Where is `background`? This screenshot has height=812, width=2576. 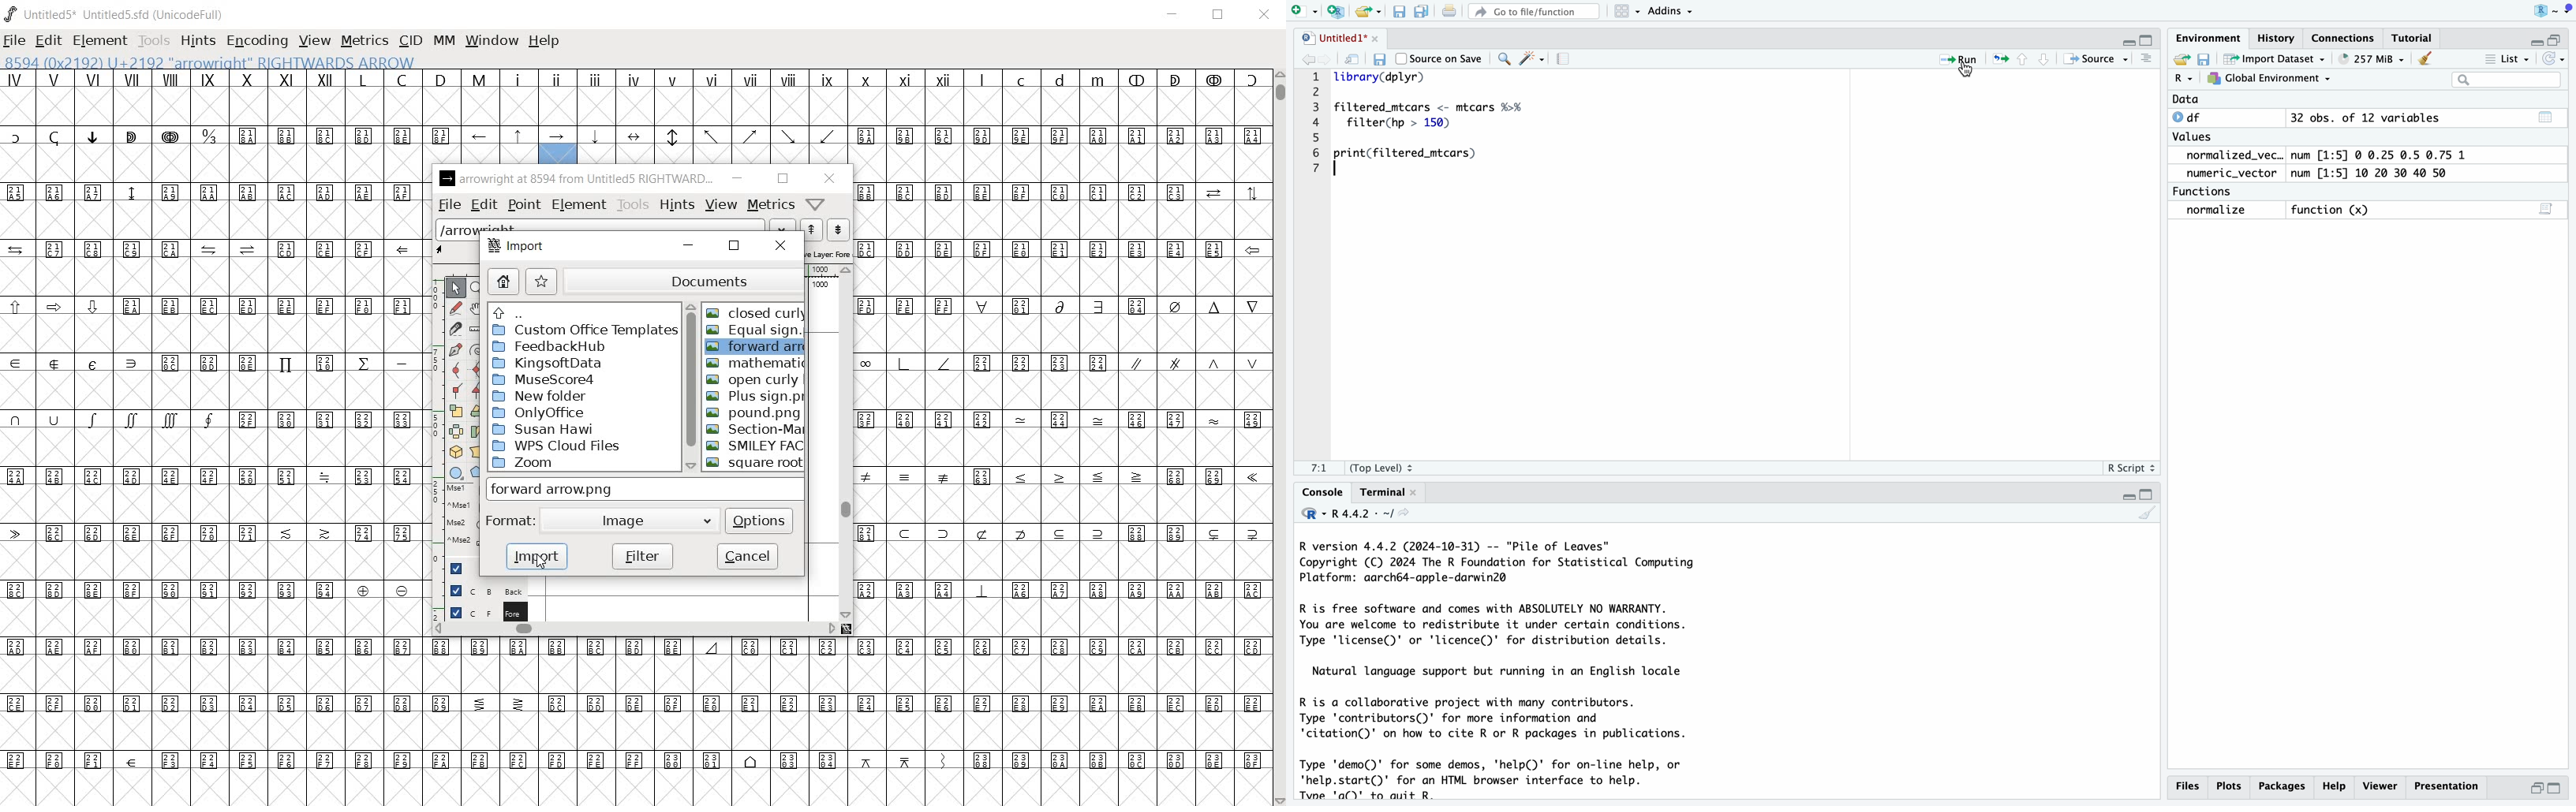 background is located at coordinates (479, 590).